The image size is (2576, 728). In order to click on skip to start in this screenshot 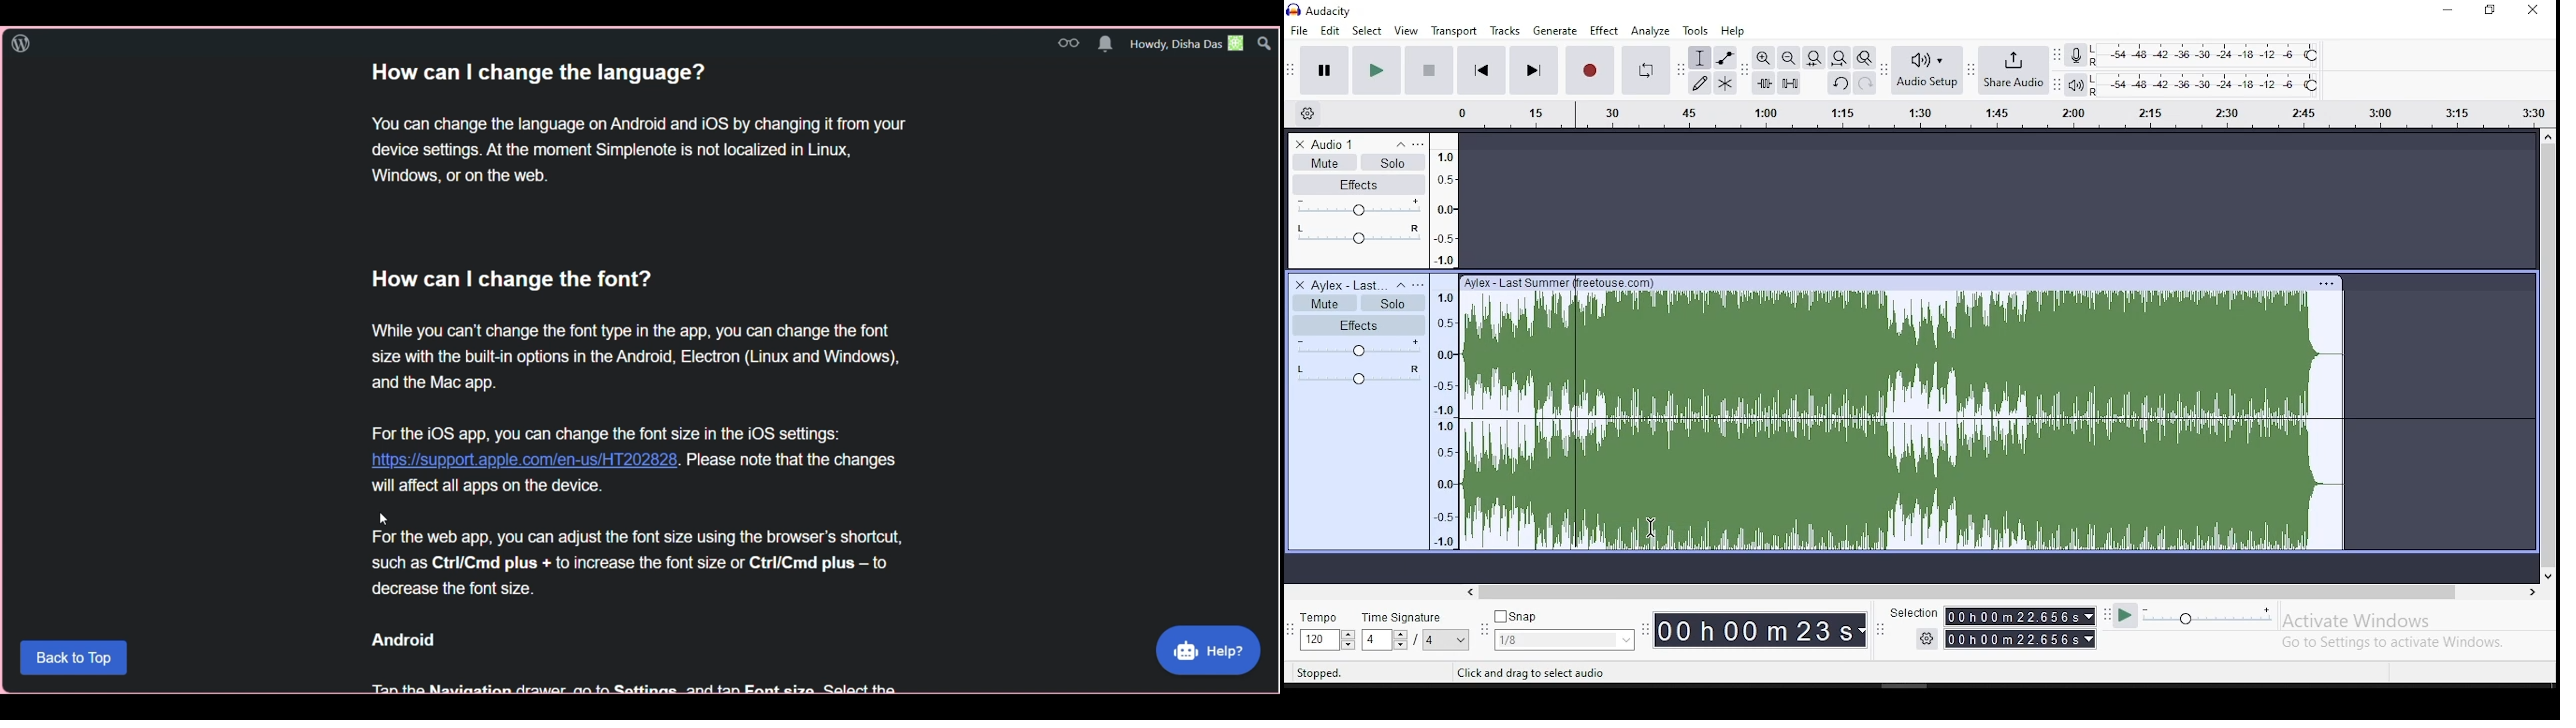, I will do `click(1479, 70)`.